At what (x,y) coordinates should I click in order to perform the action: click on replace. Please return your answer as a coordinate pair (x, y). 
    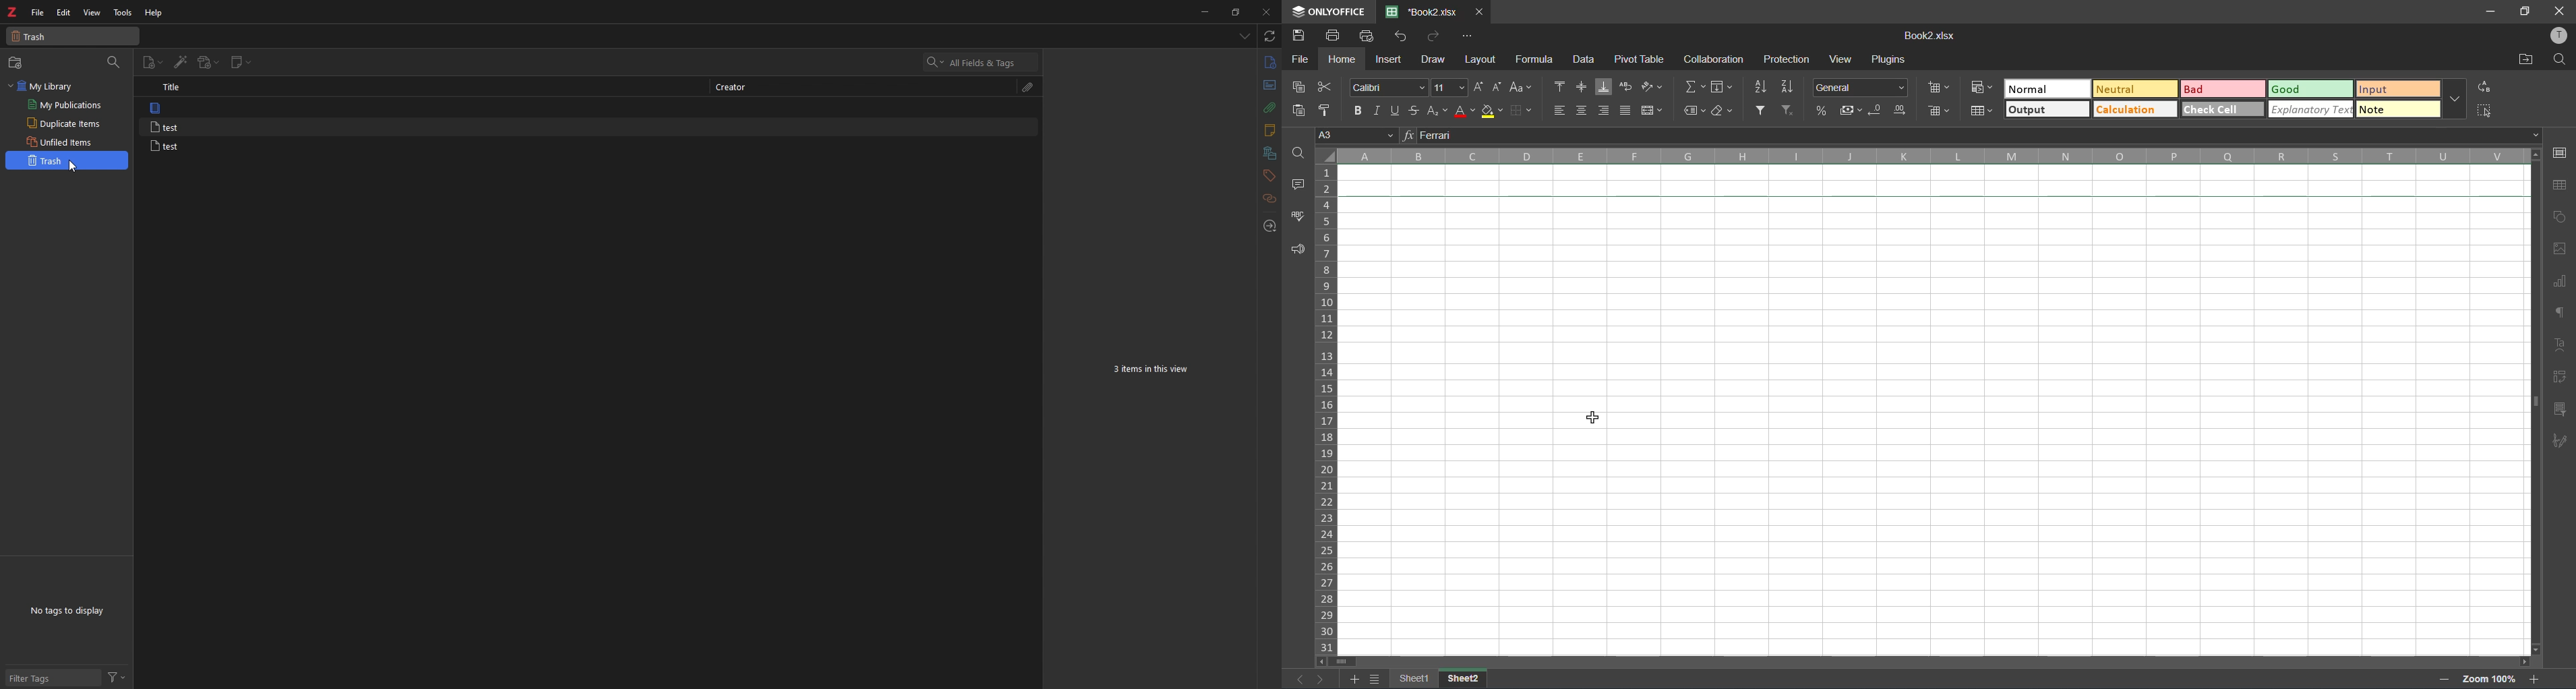
    Looking at the image, I should click on (2486, 88).